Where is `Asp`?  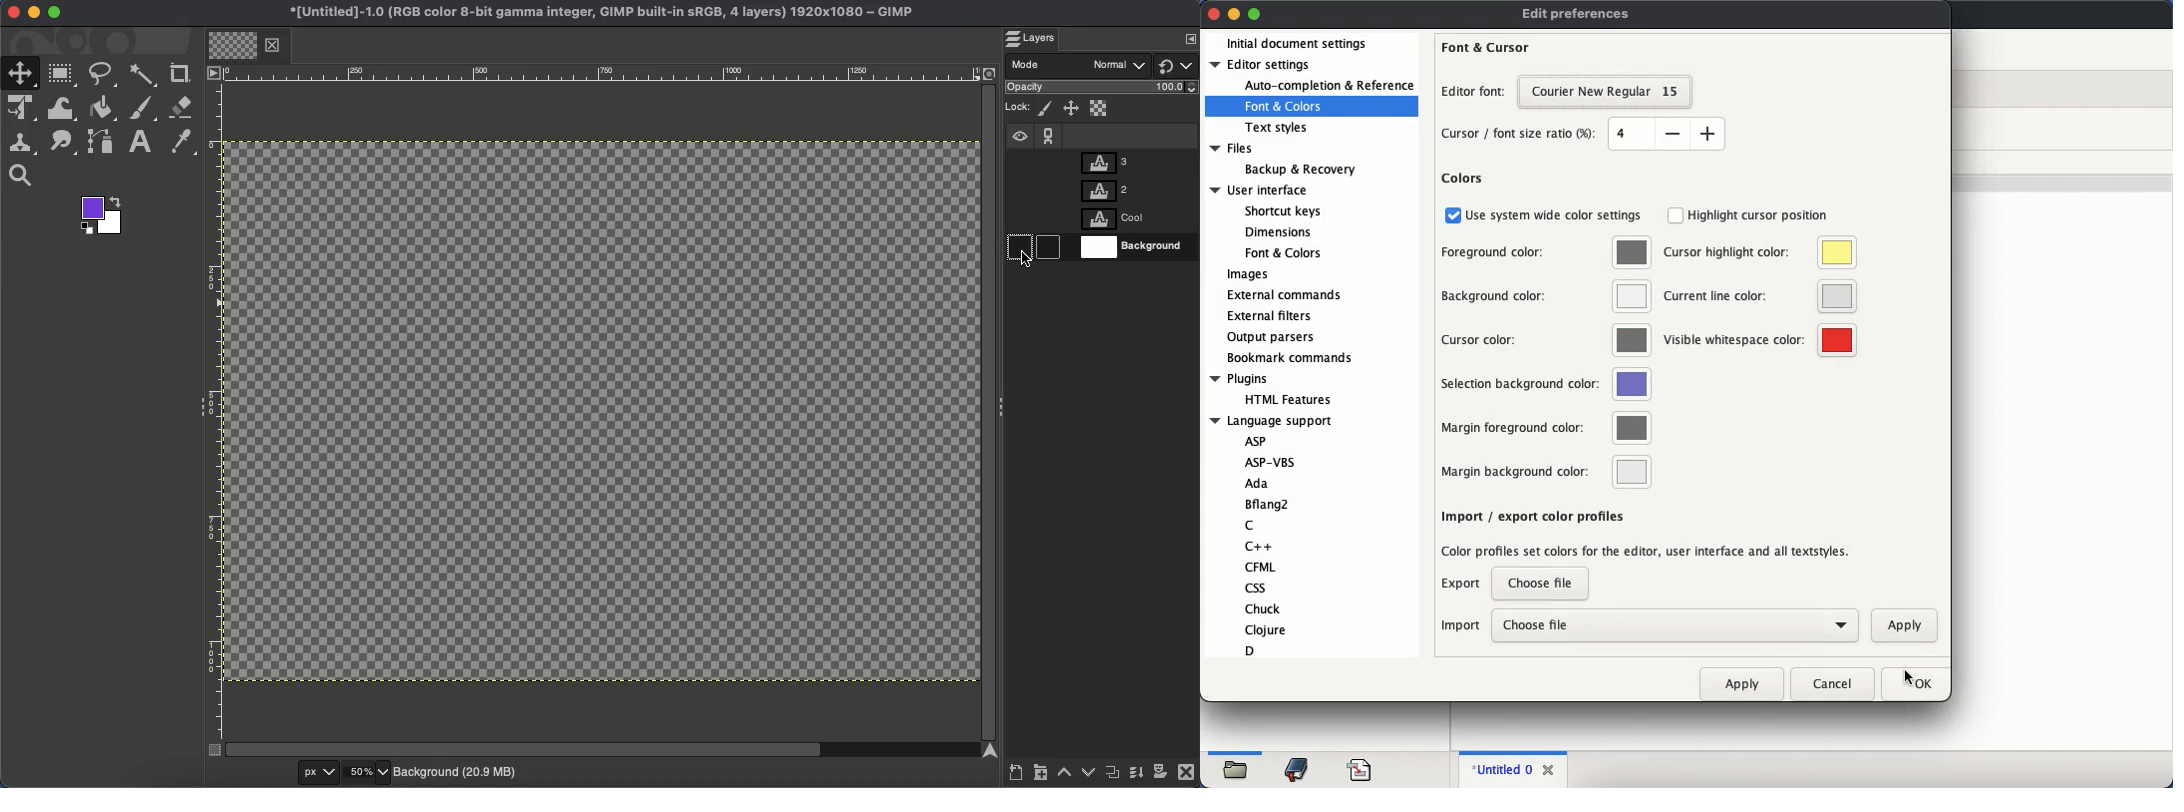
Asp is located at coordinates (1255, 441).